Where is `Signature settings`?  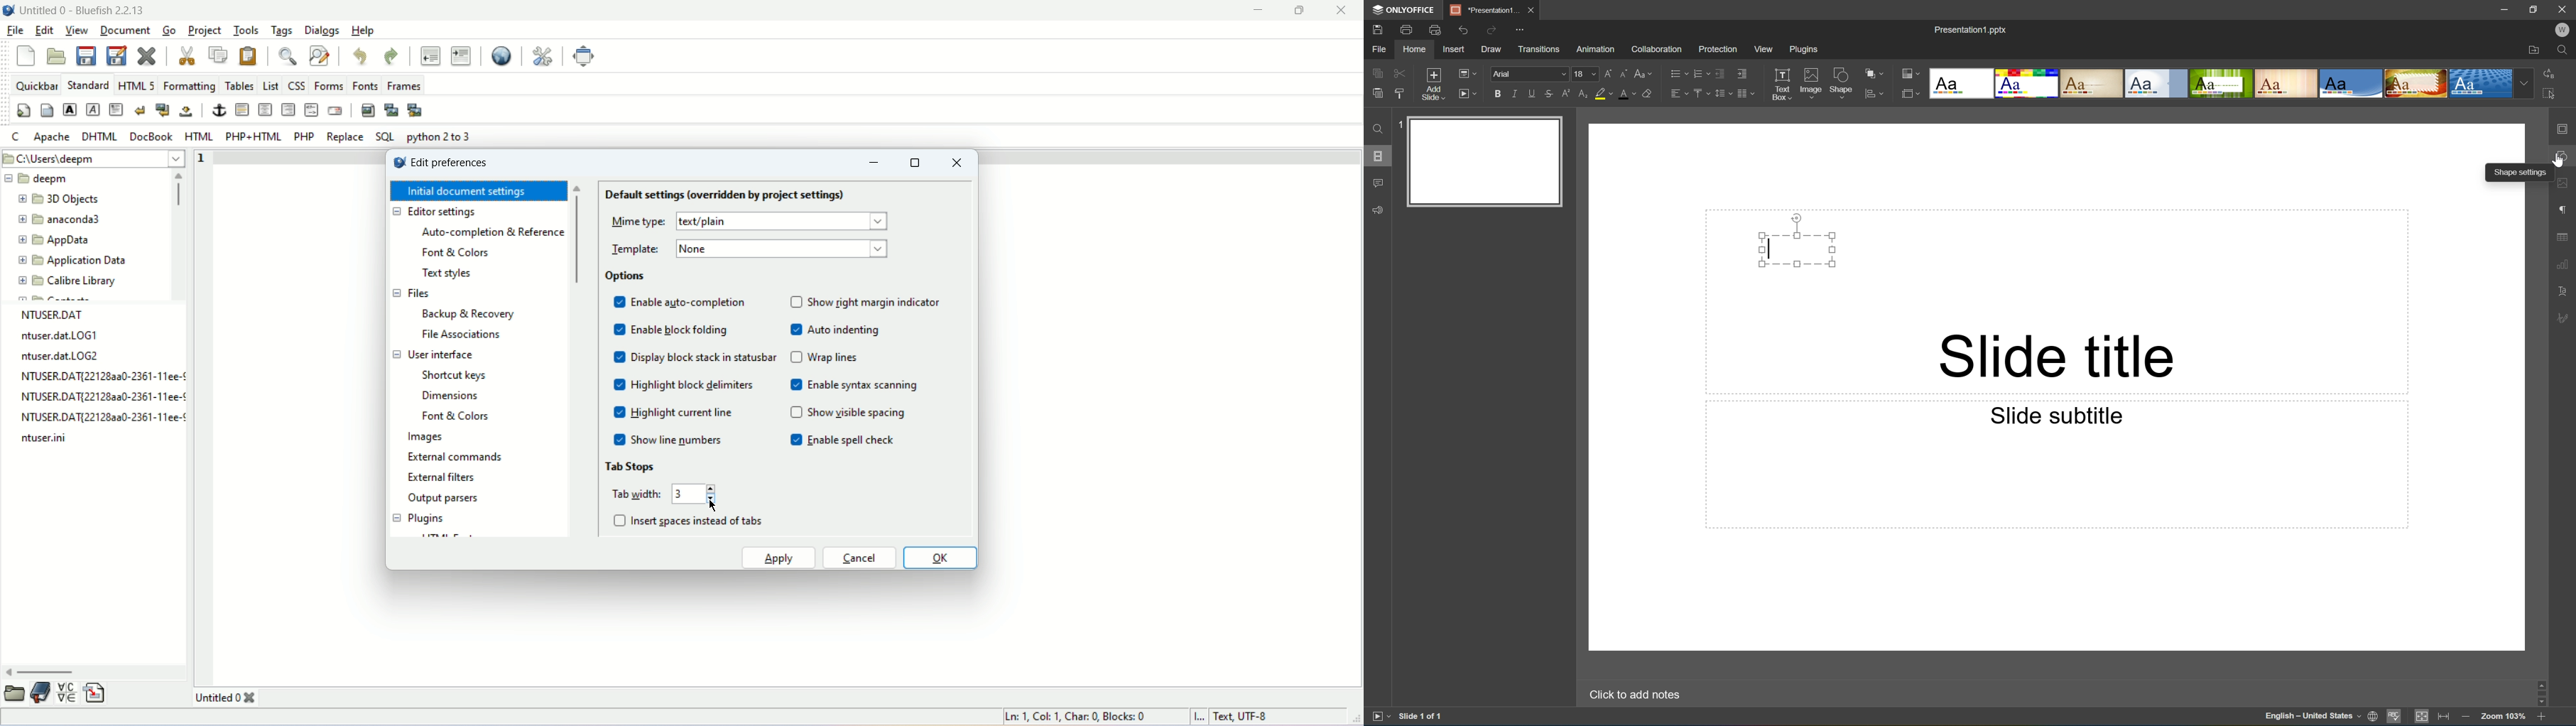 Signature settings is located at coordinates (2565, 317).